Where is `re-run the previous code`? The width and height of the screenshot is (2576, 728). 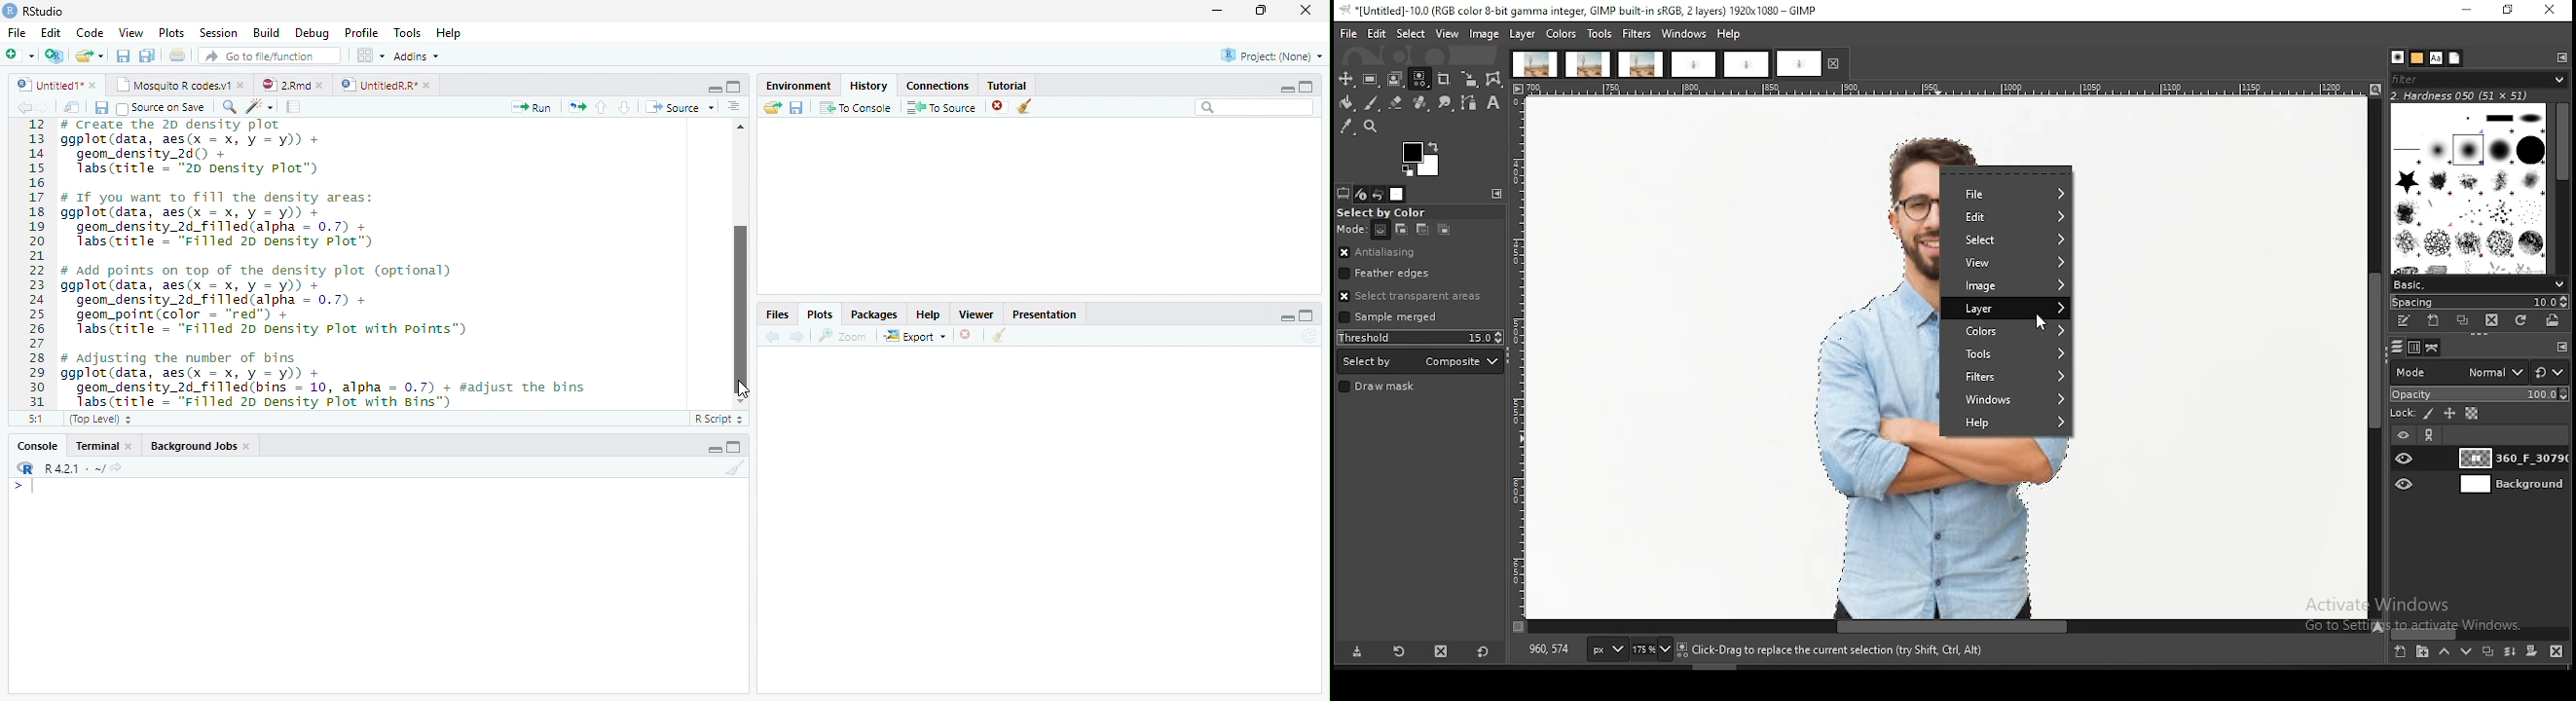 re-run the previous code is located at coordinates (576, 106).